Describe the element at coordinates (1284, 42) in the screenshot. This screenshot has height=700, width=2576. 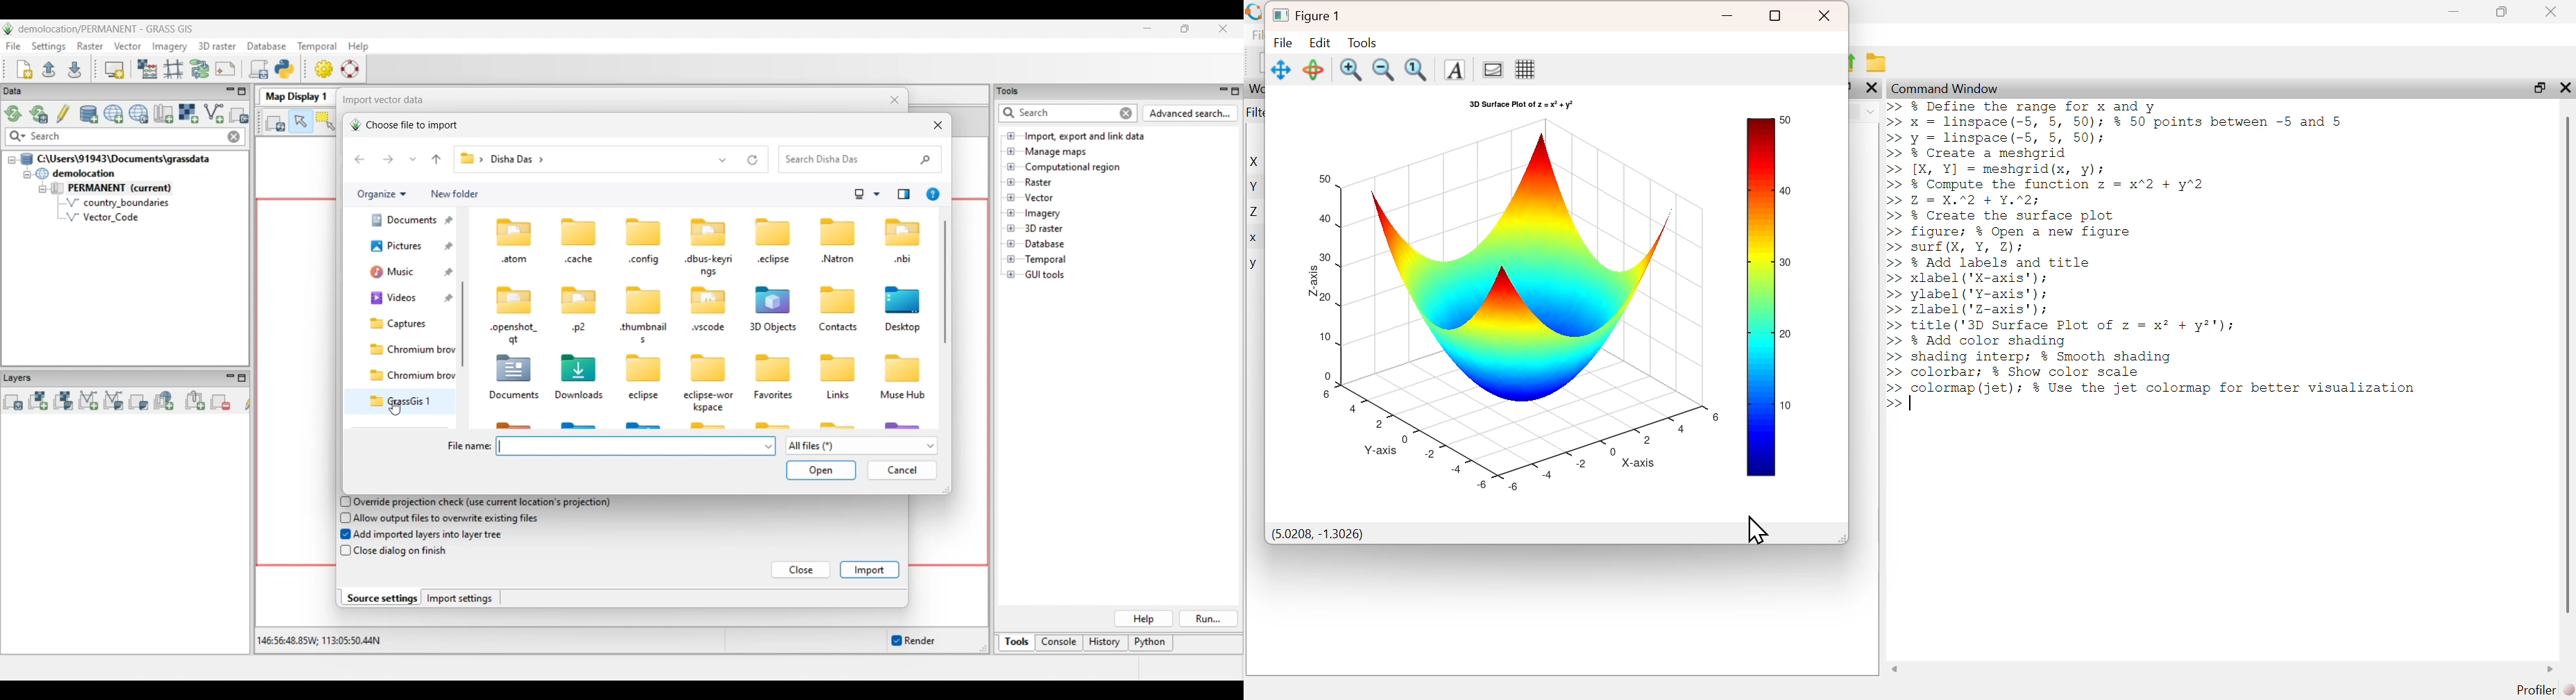
I see `File` at that location.